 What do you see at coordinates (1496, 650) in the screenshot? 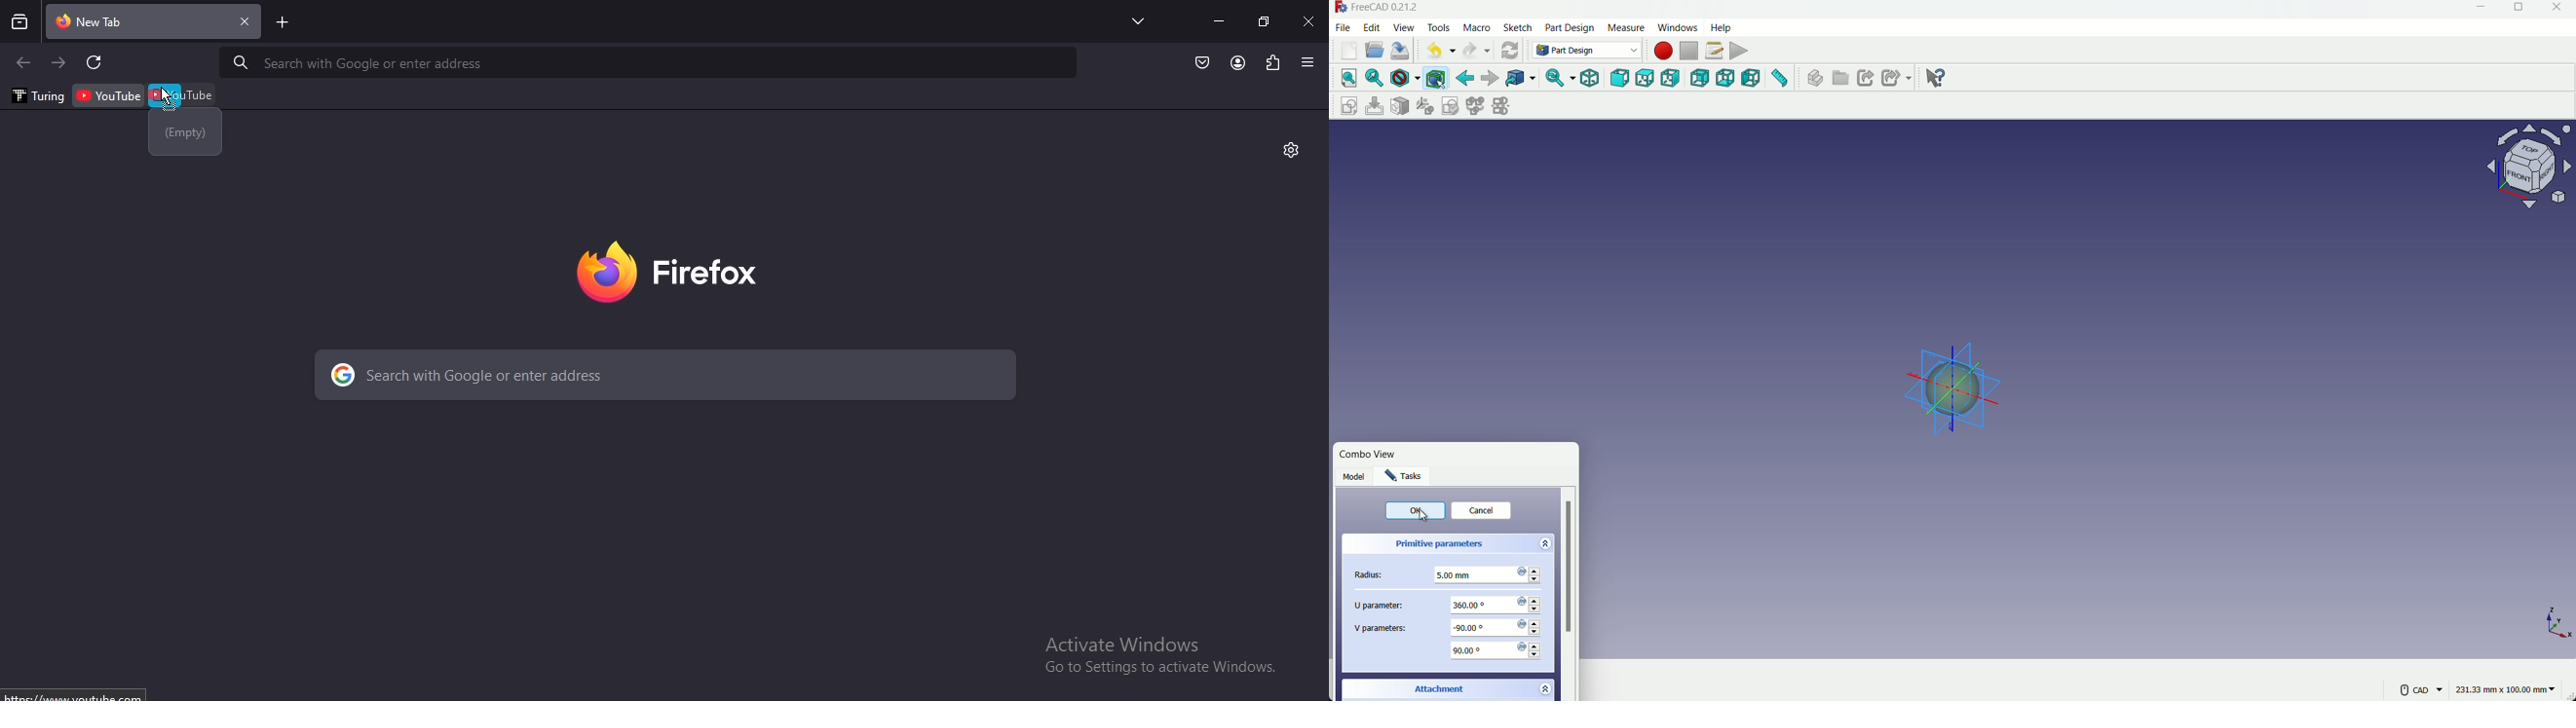
I see `degrees` at bounding box center [1496, 650].